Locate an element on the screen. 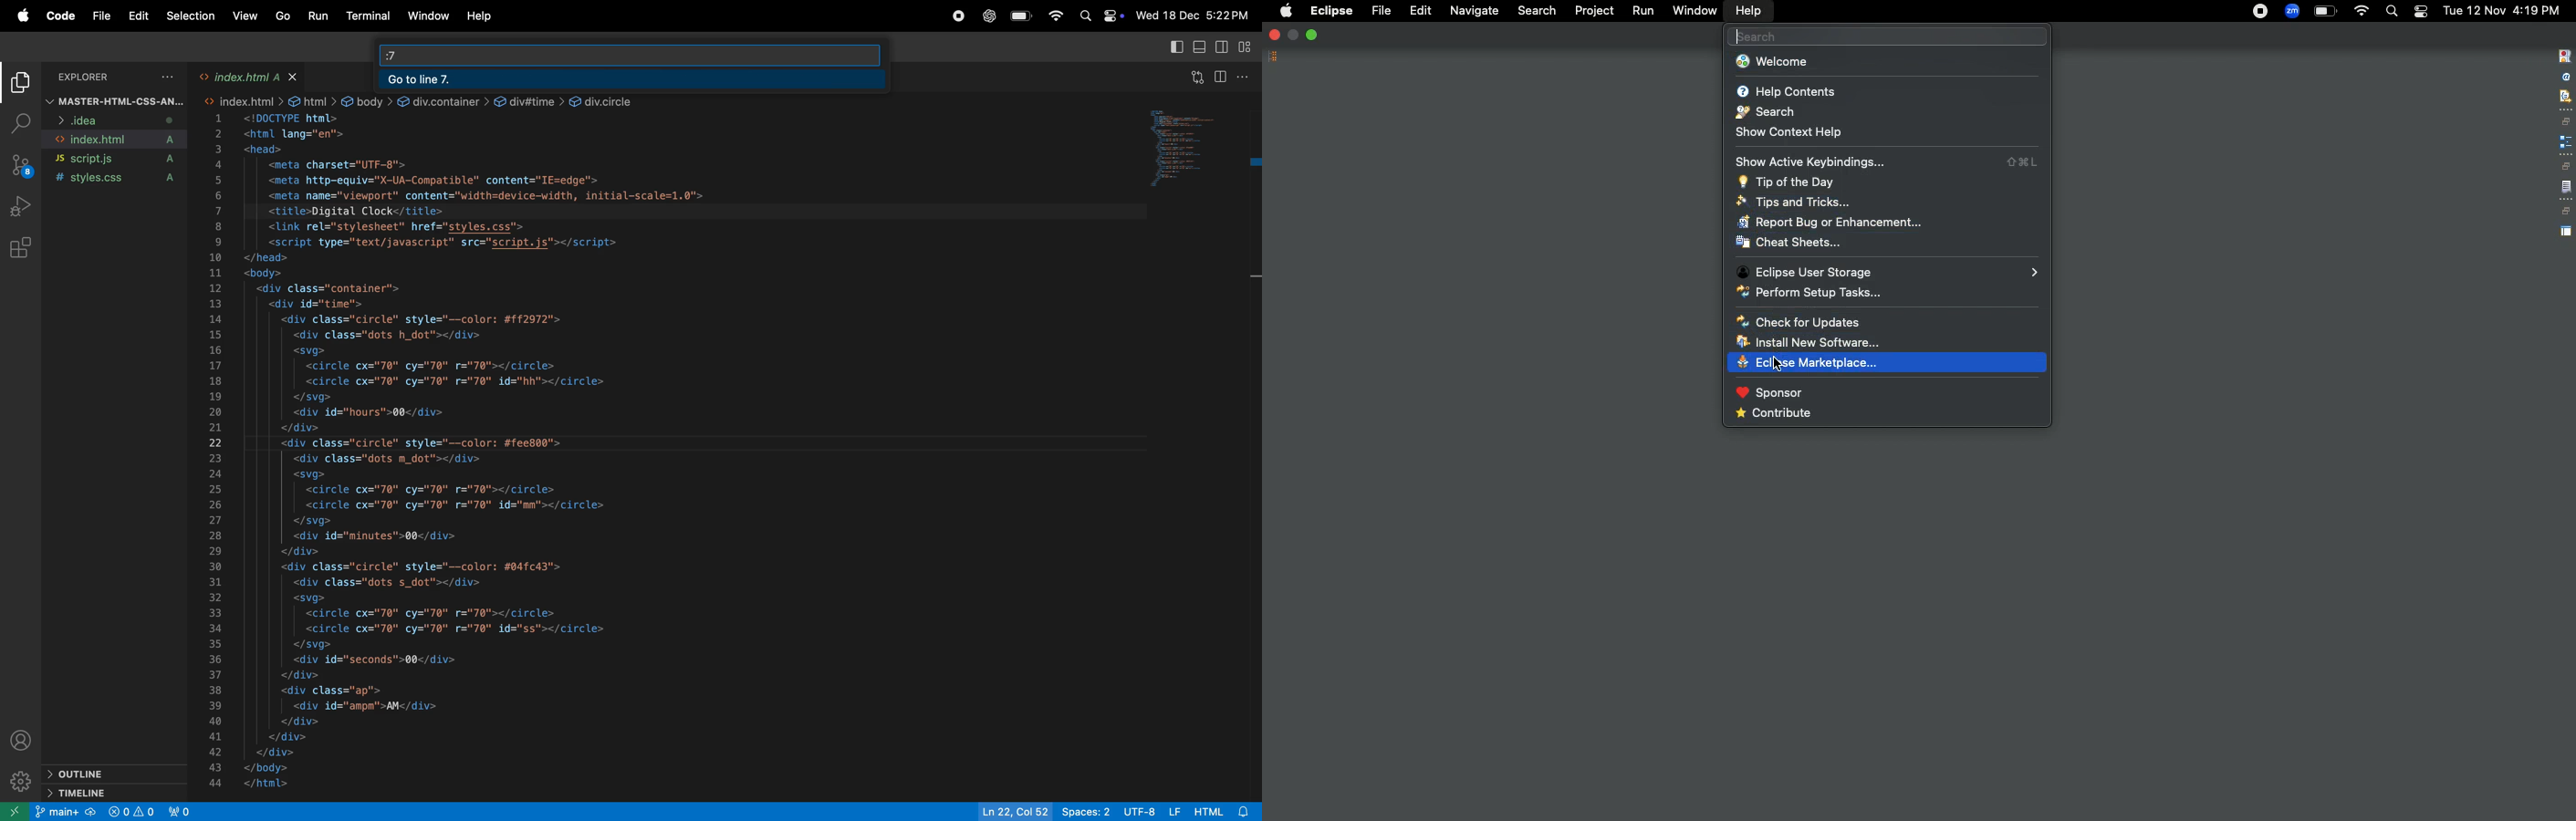  run and debug is located at coordinates (22, 207).